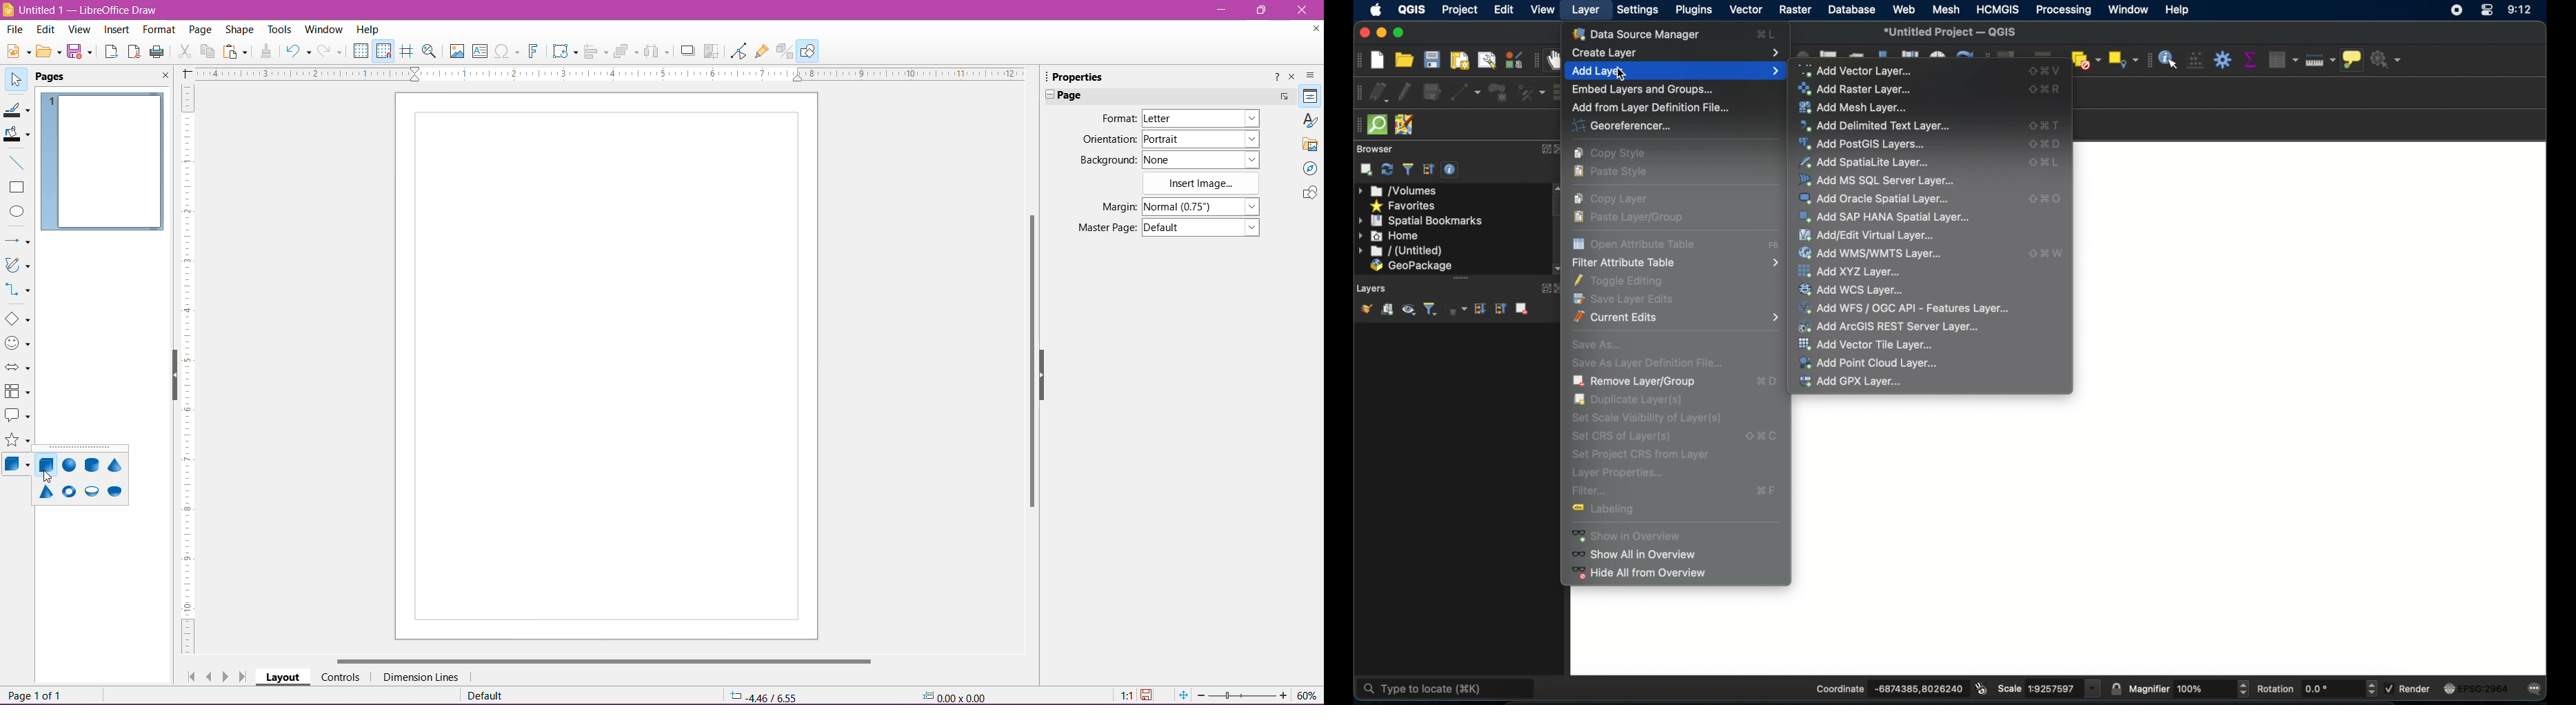 This screenshot has width=2576, height=728. I want to click on File, so click(15, 29).